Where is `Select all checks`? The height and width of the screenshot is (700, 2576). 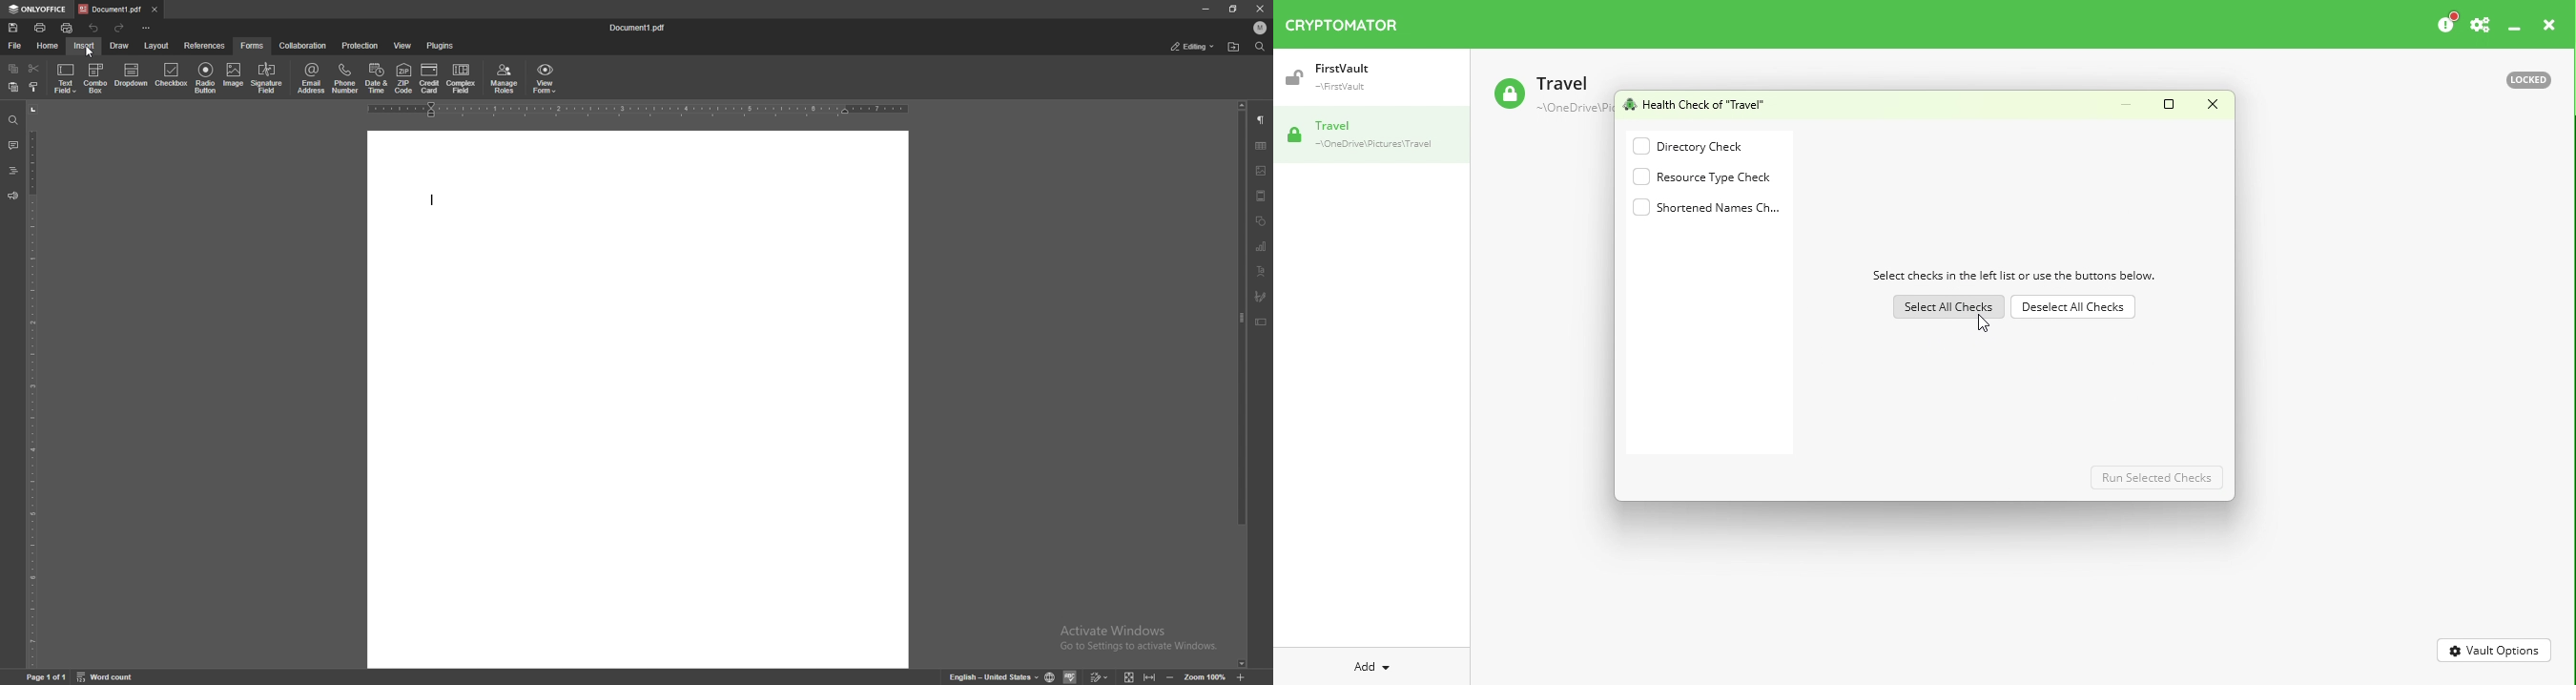
Select all checks is located at coordinates (1949, 305).